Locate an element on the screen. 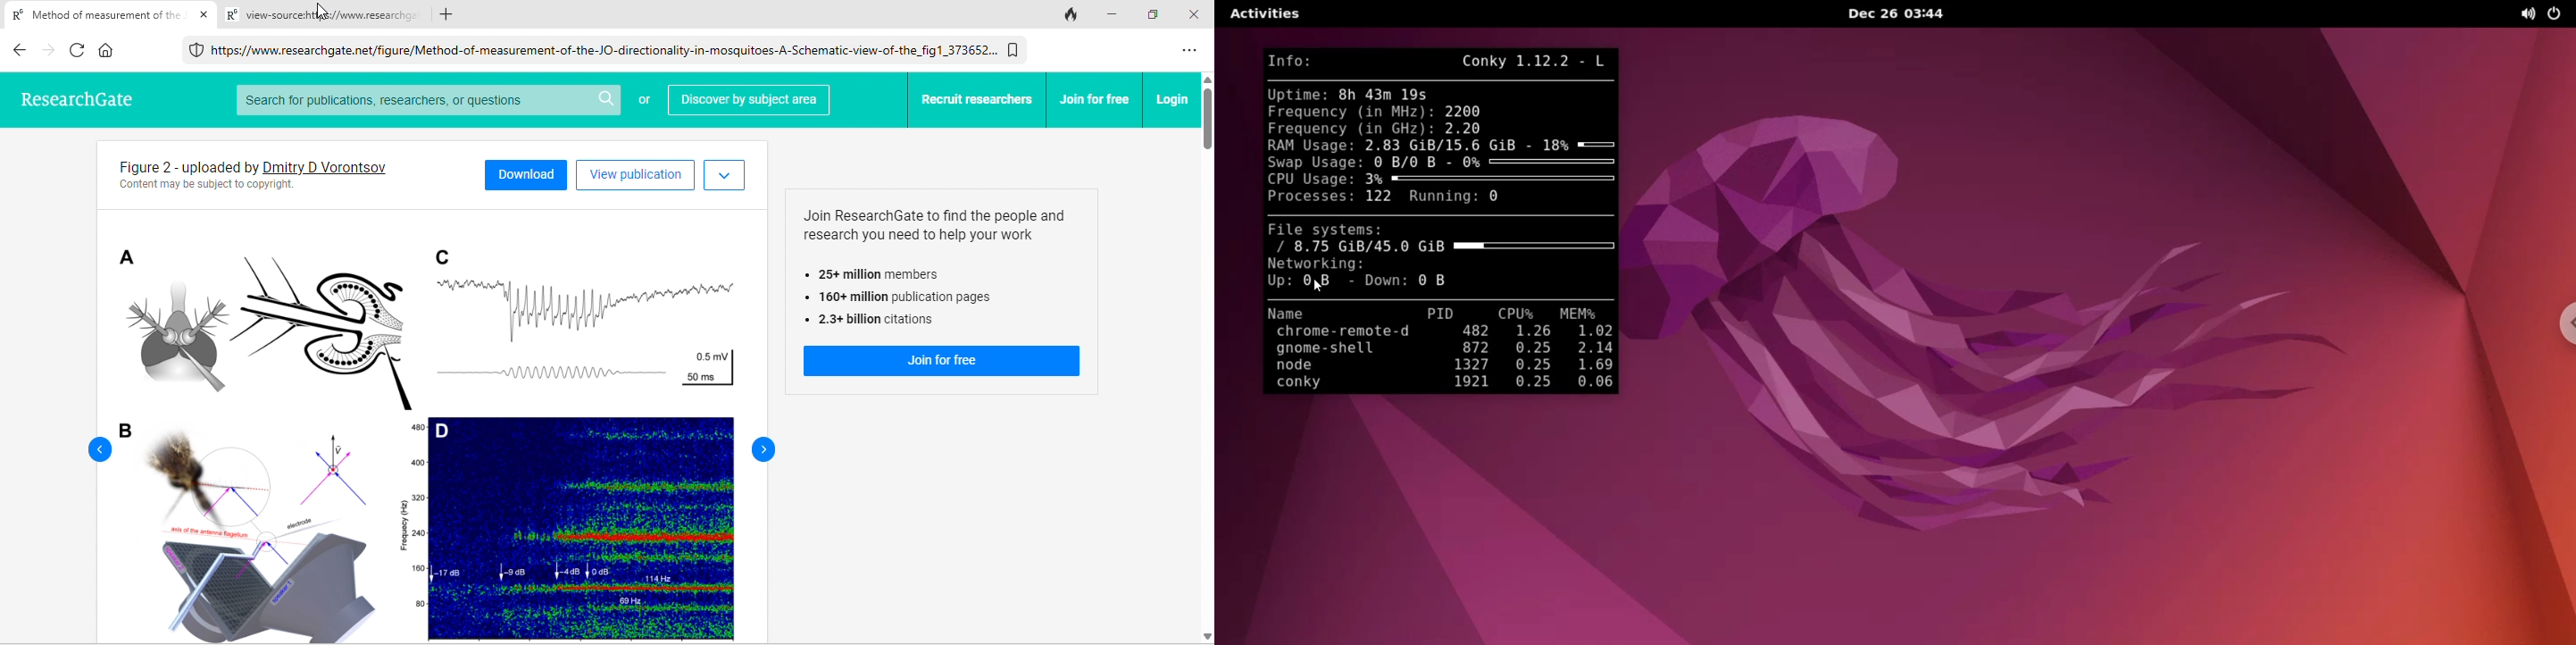 The height and width of the screenshot is (672, 2576). vertical scroll bar is located at coordinates (1207, 121).